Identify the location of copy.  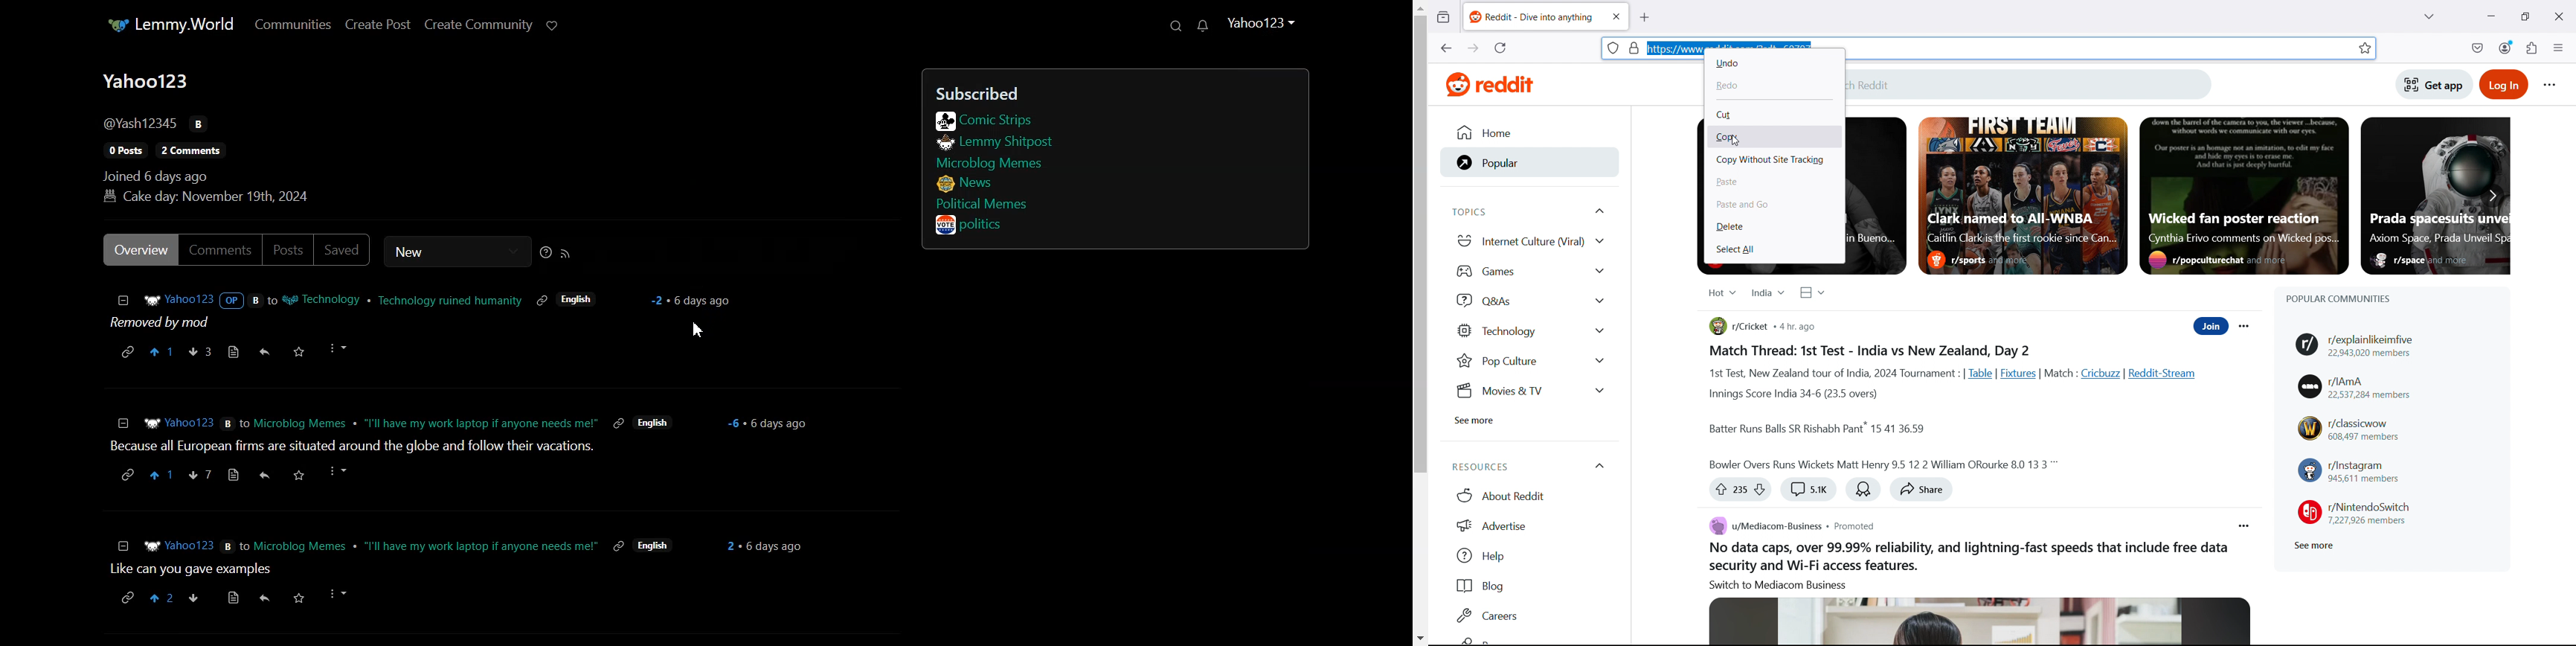
(1776, 138).